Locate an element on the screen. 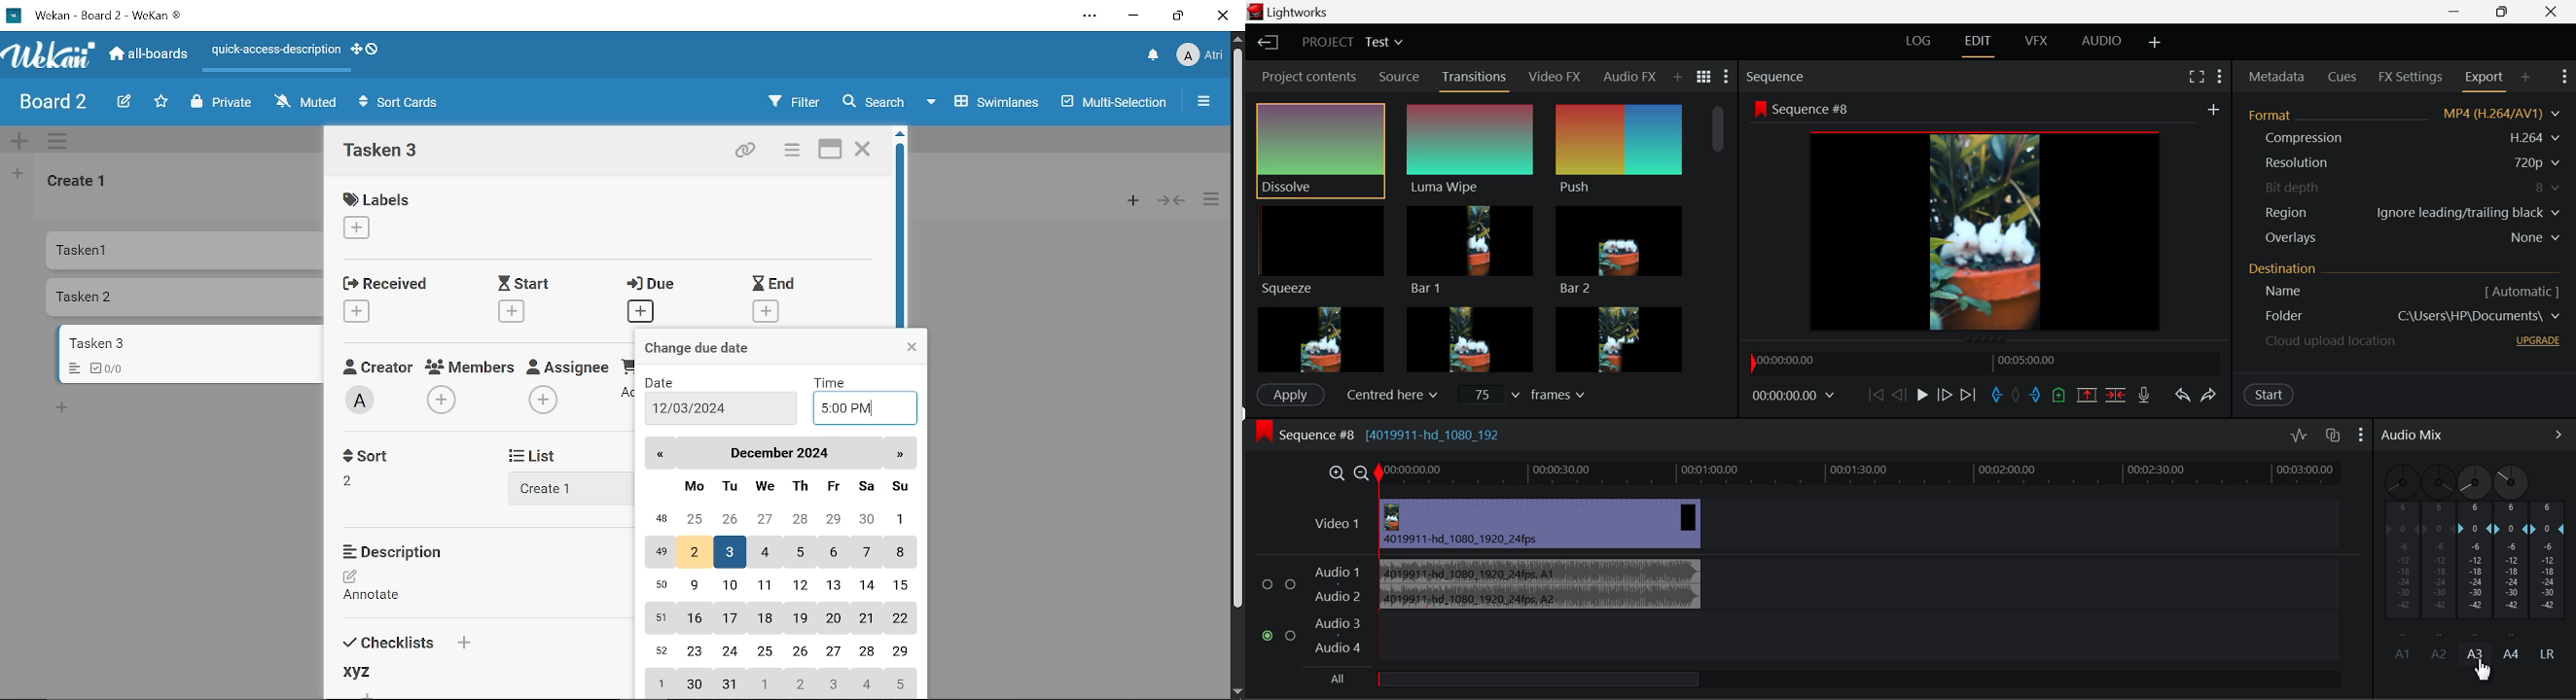 The image size is (2576, 700). Audio FX is located at coordinates (1631, 78).